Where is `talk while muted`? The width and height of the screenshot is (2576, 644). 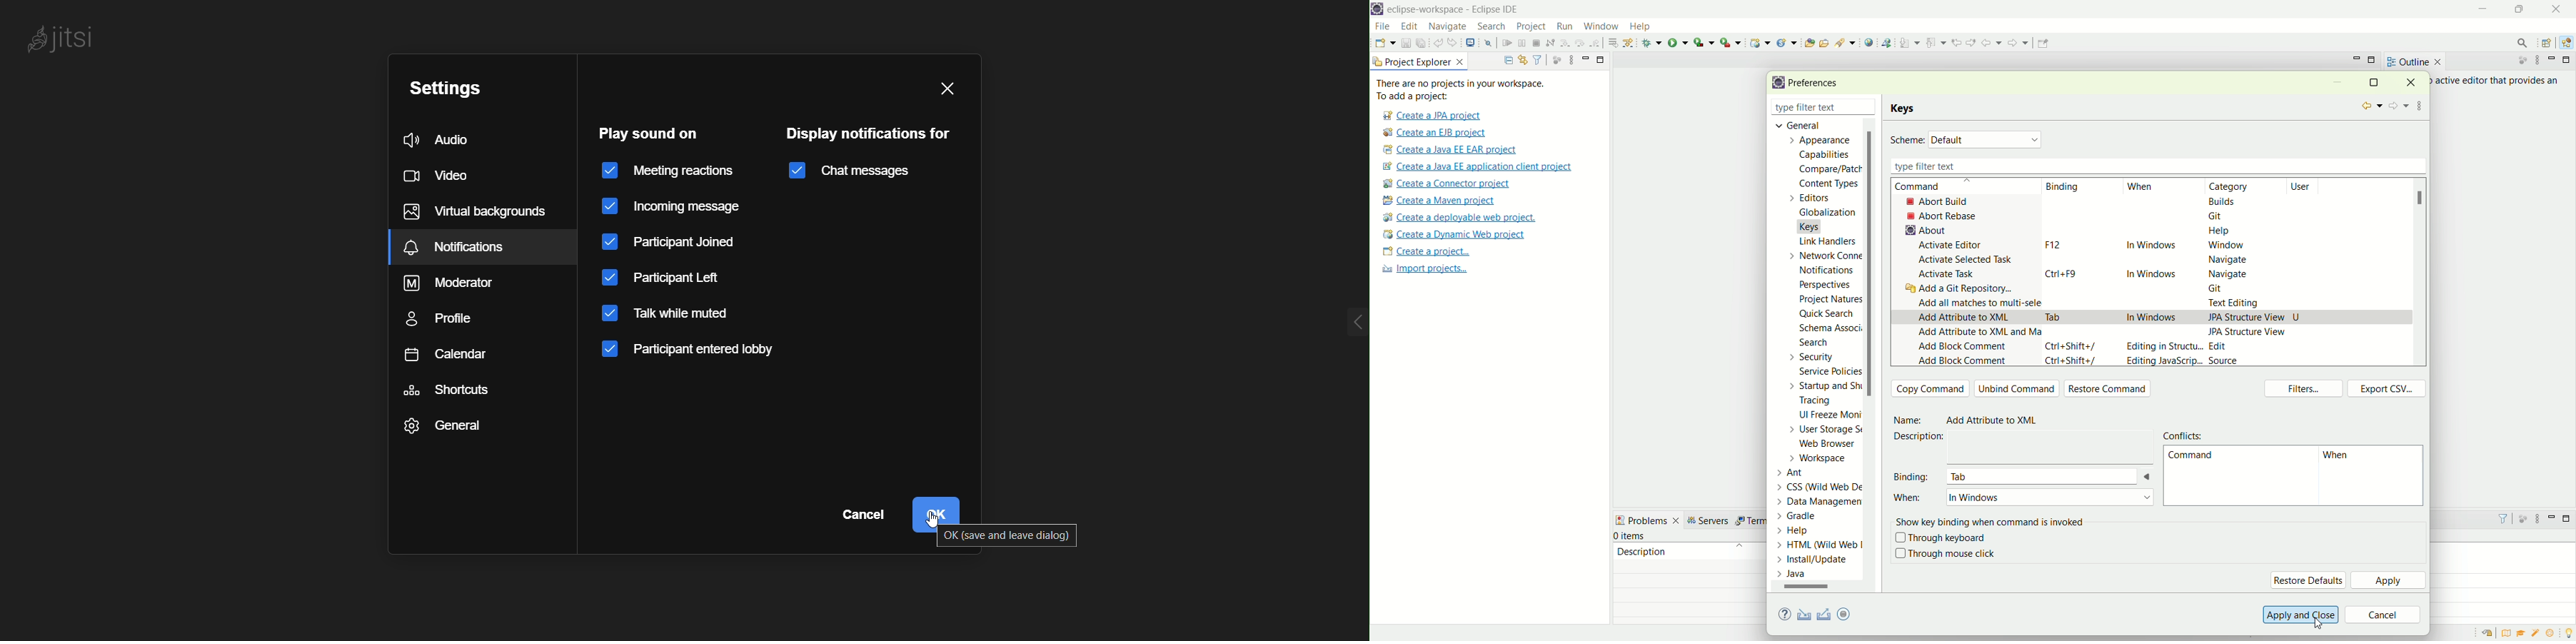
talk while muted is located at coordinates (680, 320).